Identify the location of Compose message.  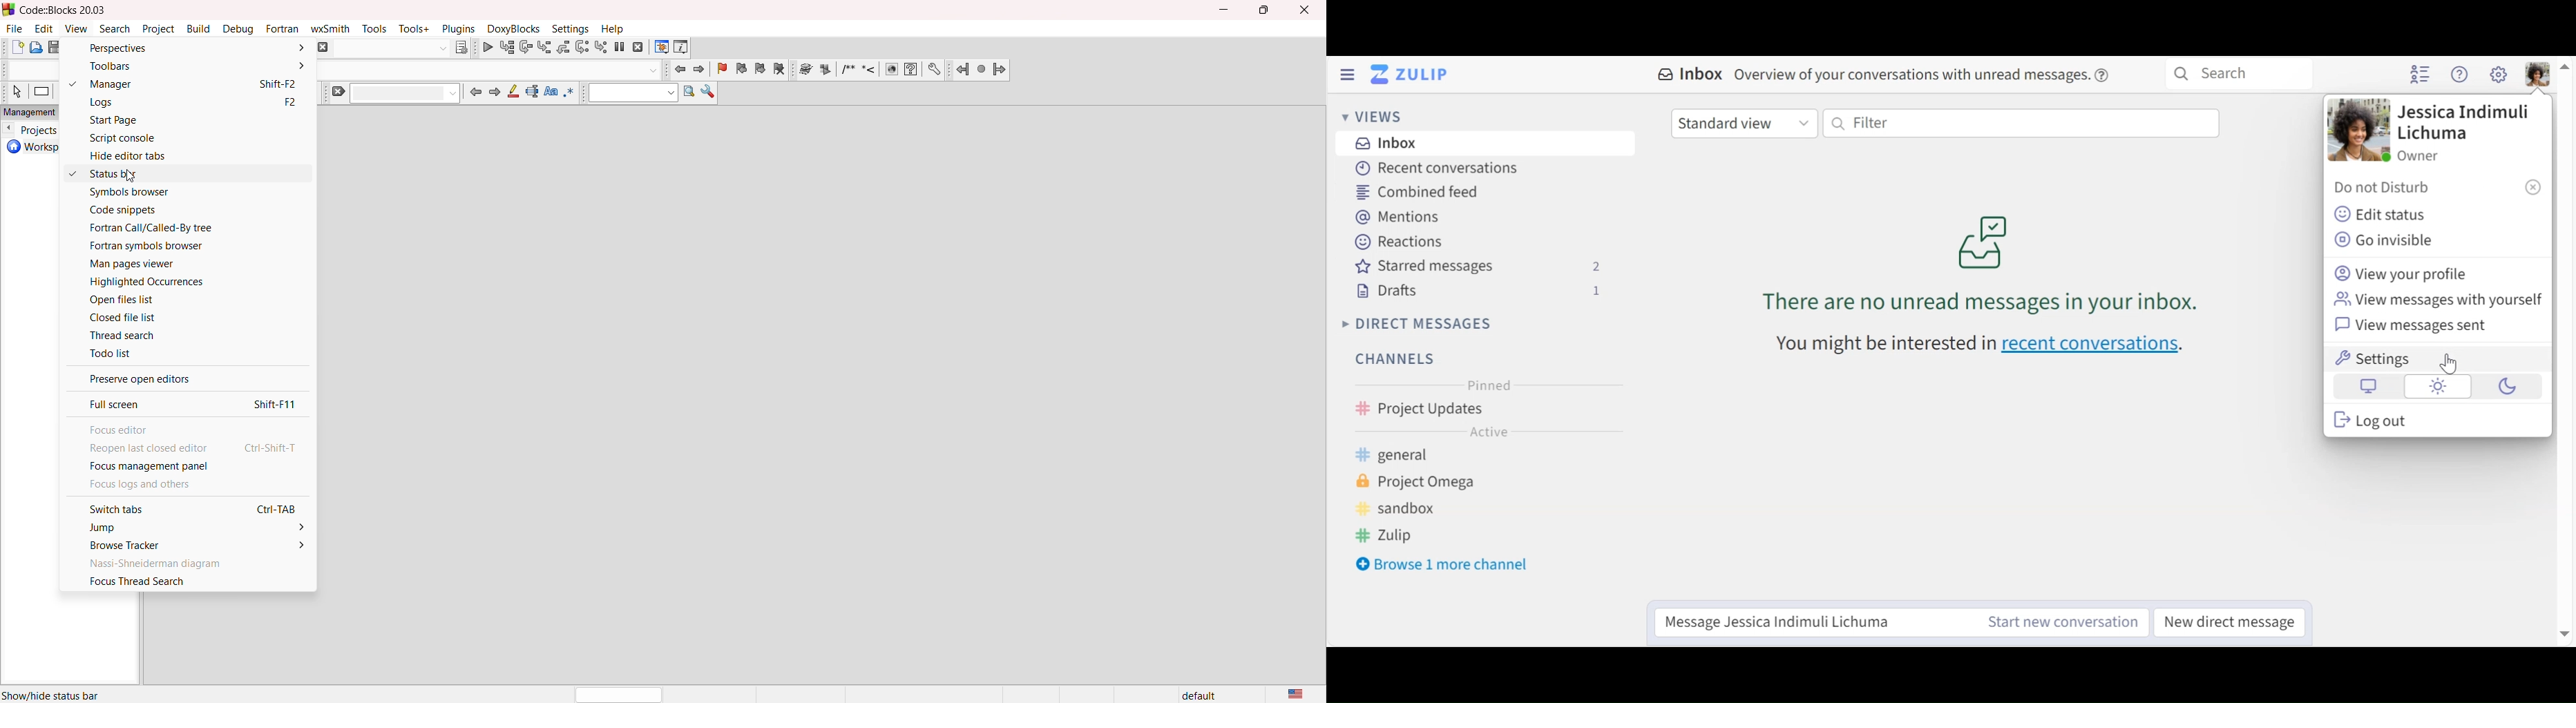
(1806, 622).